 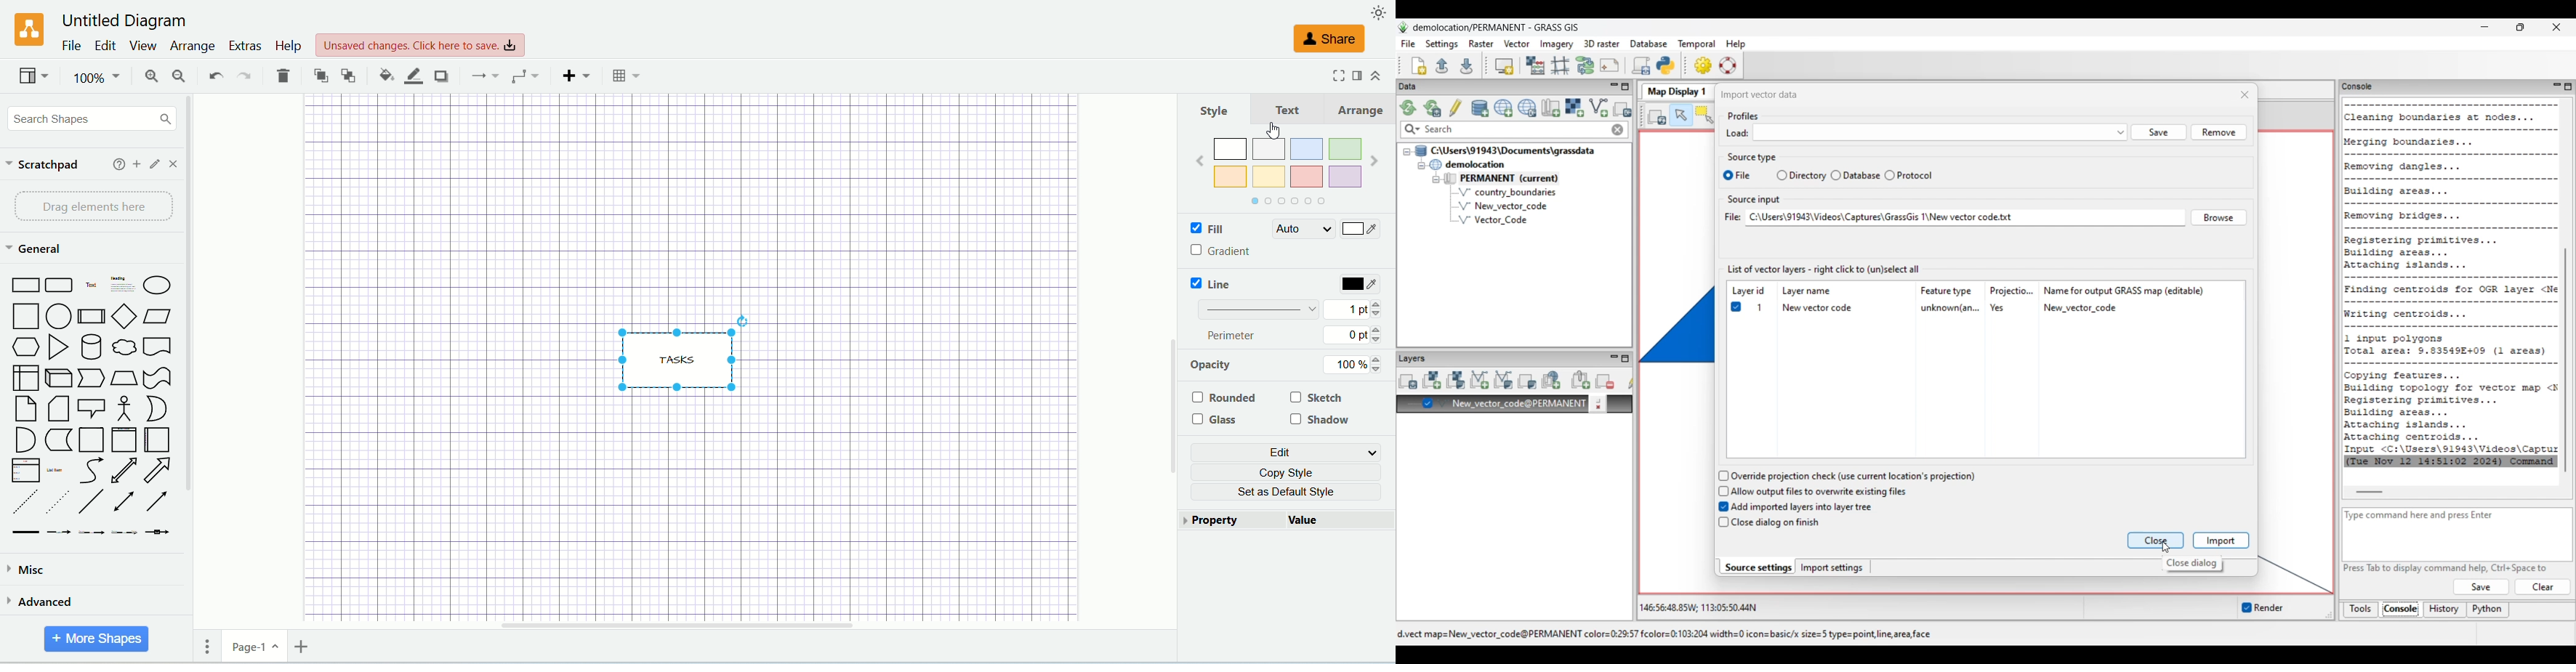 What do you see at coordinates (124, 378) in the screenshot?
I see `Trapezoid` at bounding box center [124, 378].